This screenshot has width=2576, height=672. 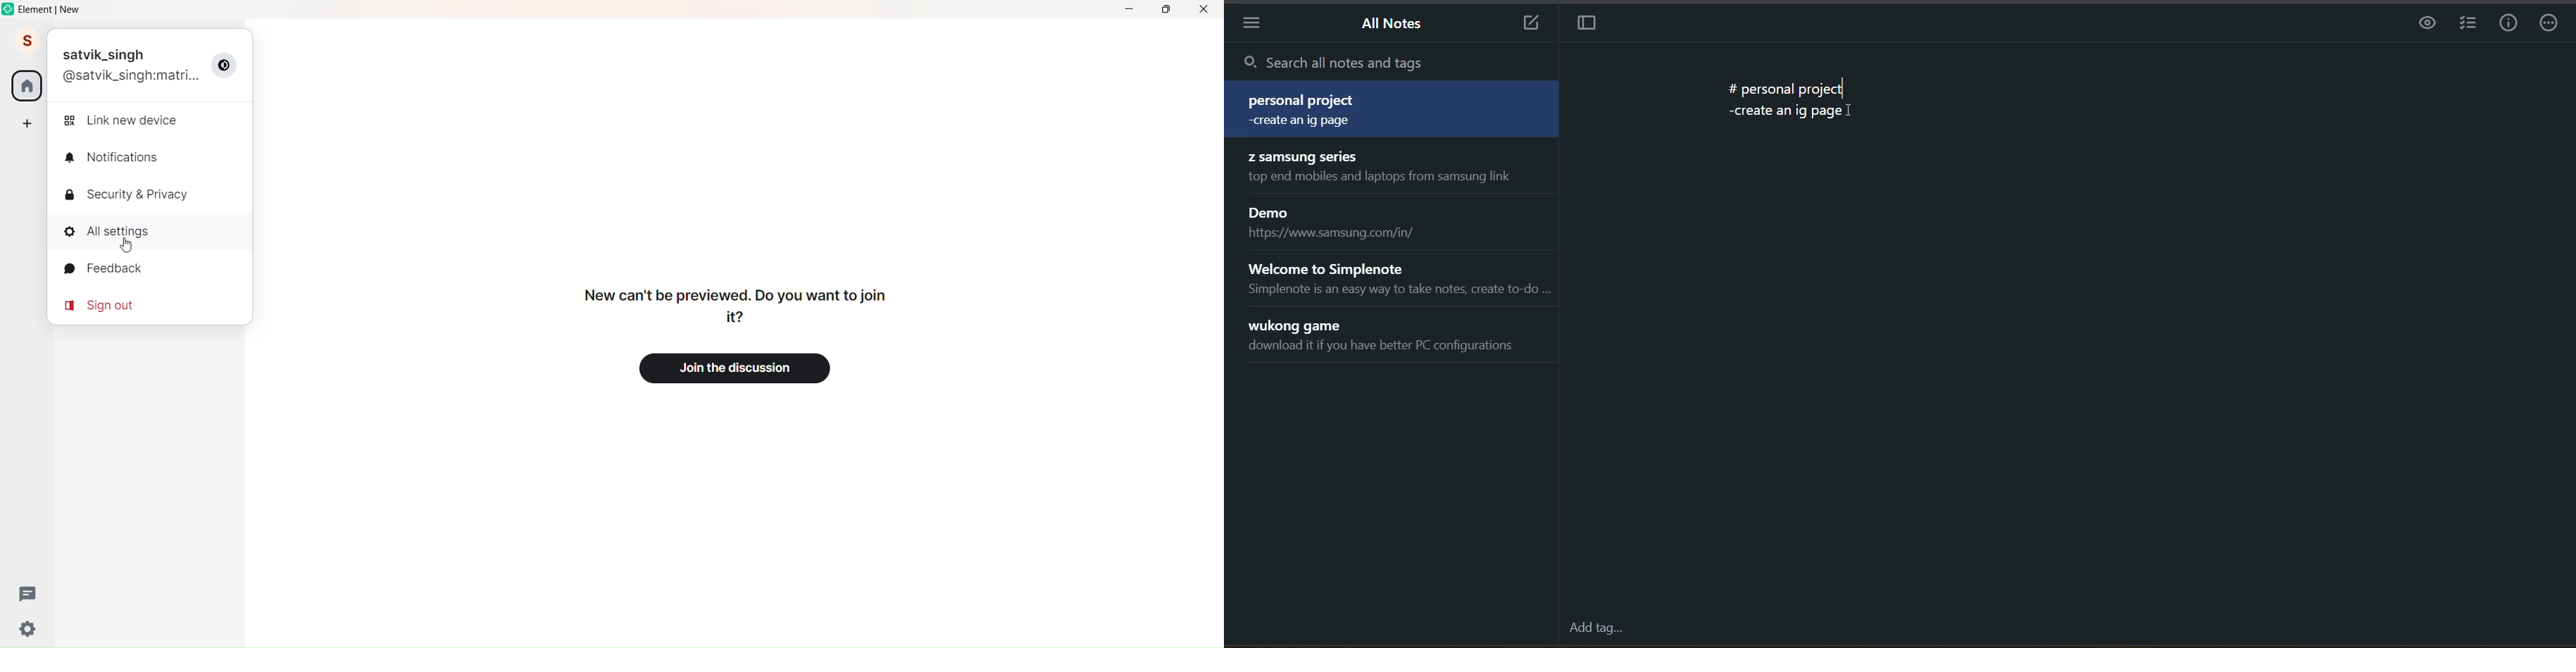 I want to click on search, so click(x=1389, y=61).